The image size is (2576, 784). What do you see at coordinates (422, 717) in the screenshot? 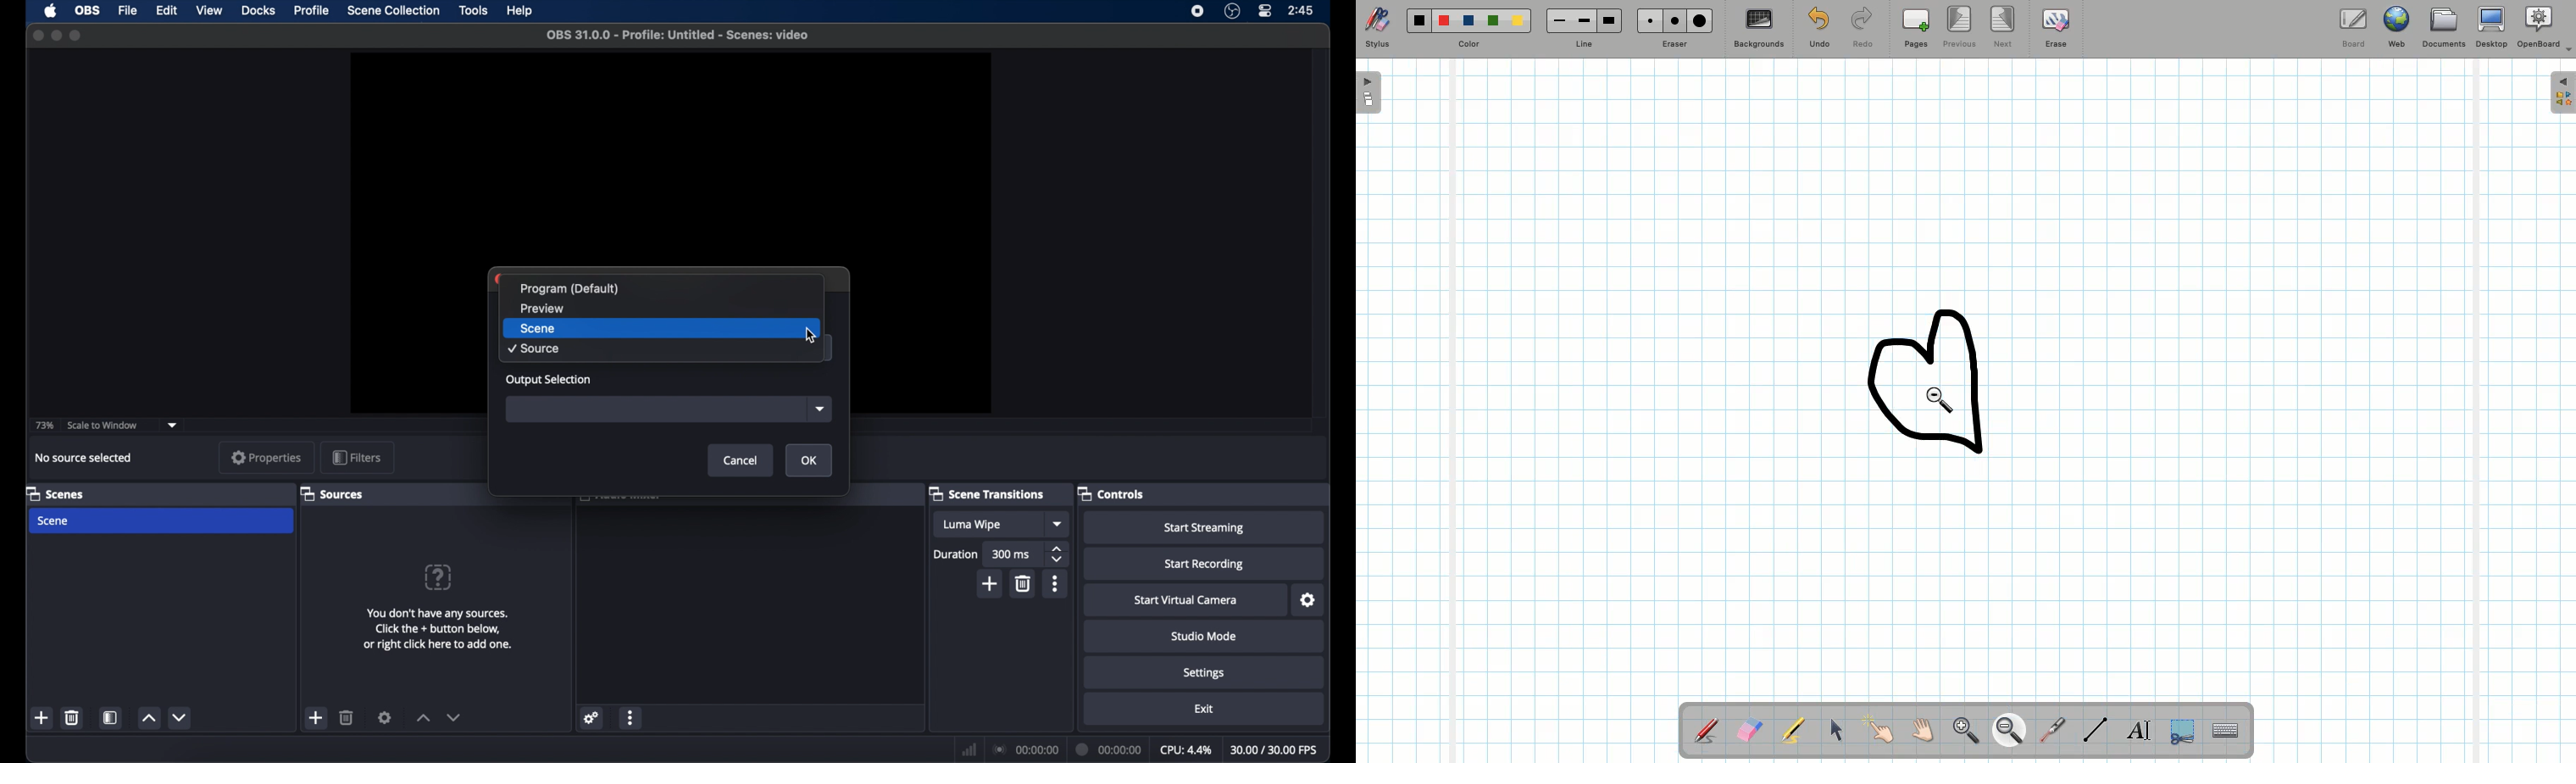
I see `increment` at bounding box center [422, 717].